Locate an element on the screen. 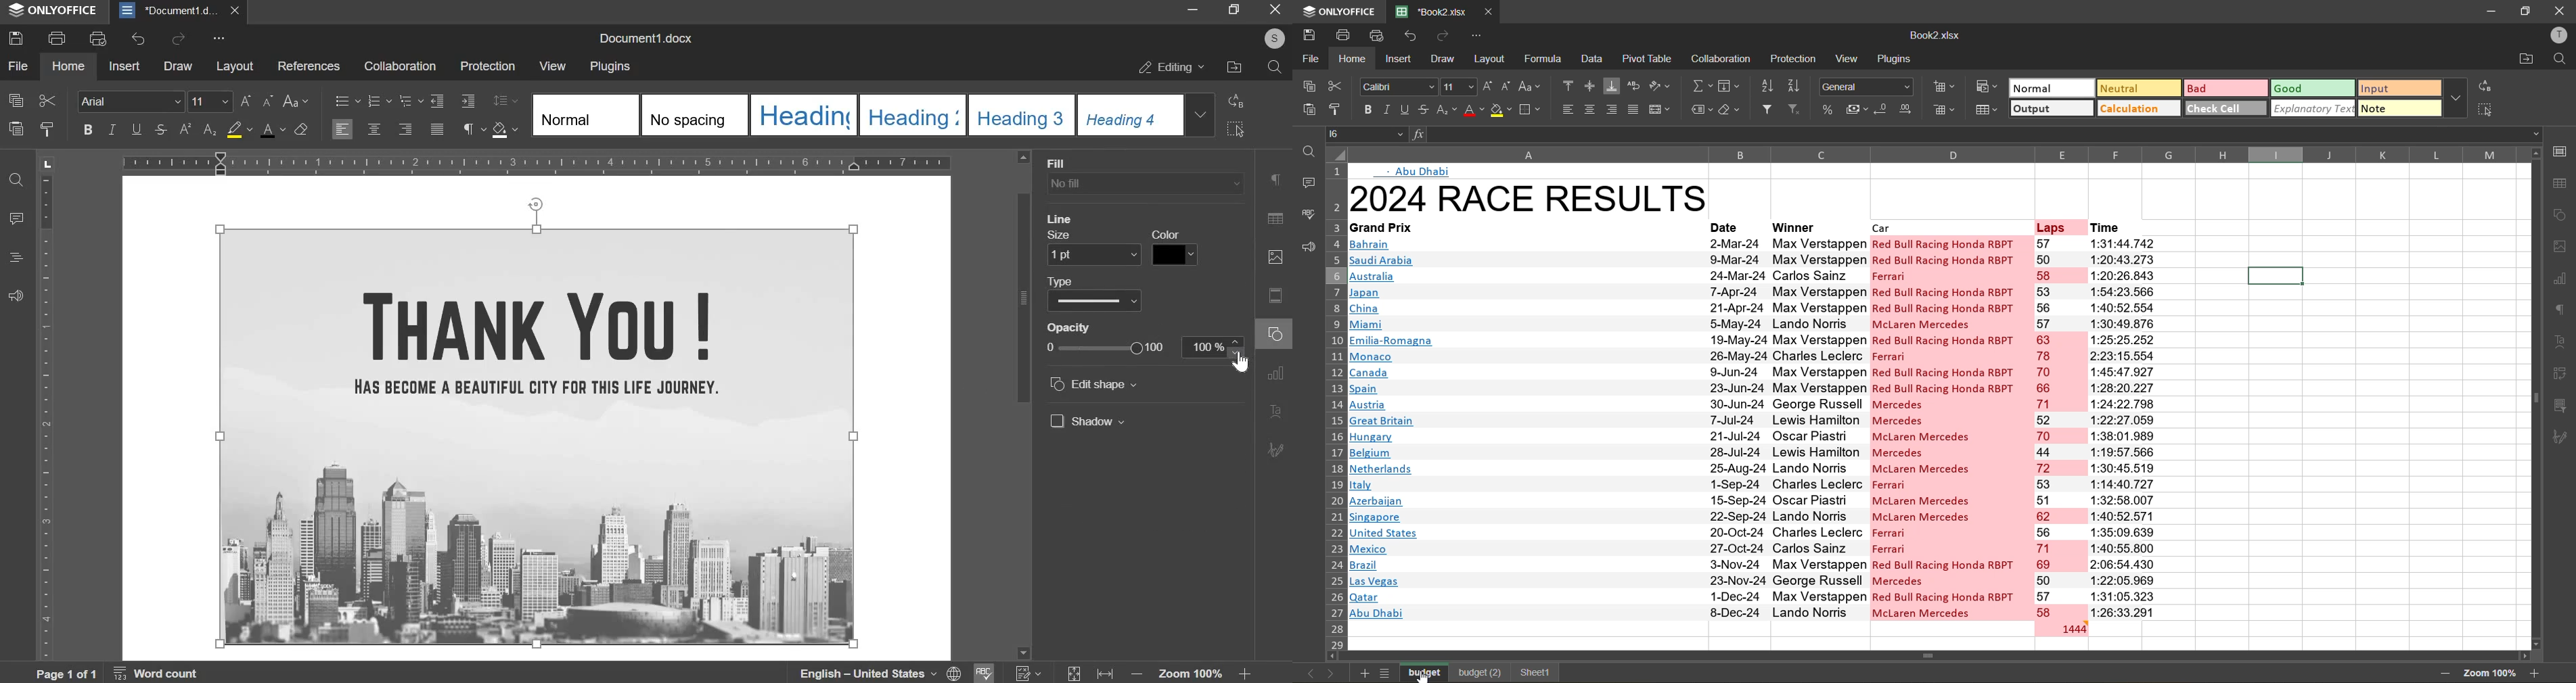 The height and width of the screenshot is (700, 2576). language, spelling & numbers is located at coordinates (921, 671).